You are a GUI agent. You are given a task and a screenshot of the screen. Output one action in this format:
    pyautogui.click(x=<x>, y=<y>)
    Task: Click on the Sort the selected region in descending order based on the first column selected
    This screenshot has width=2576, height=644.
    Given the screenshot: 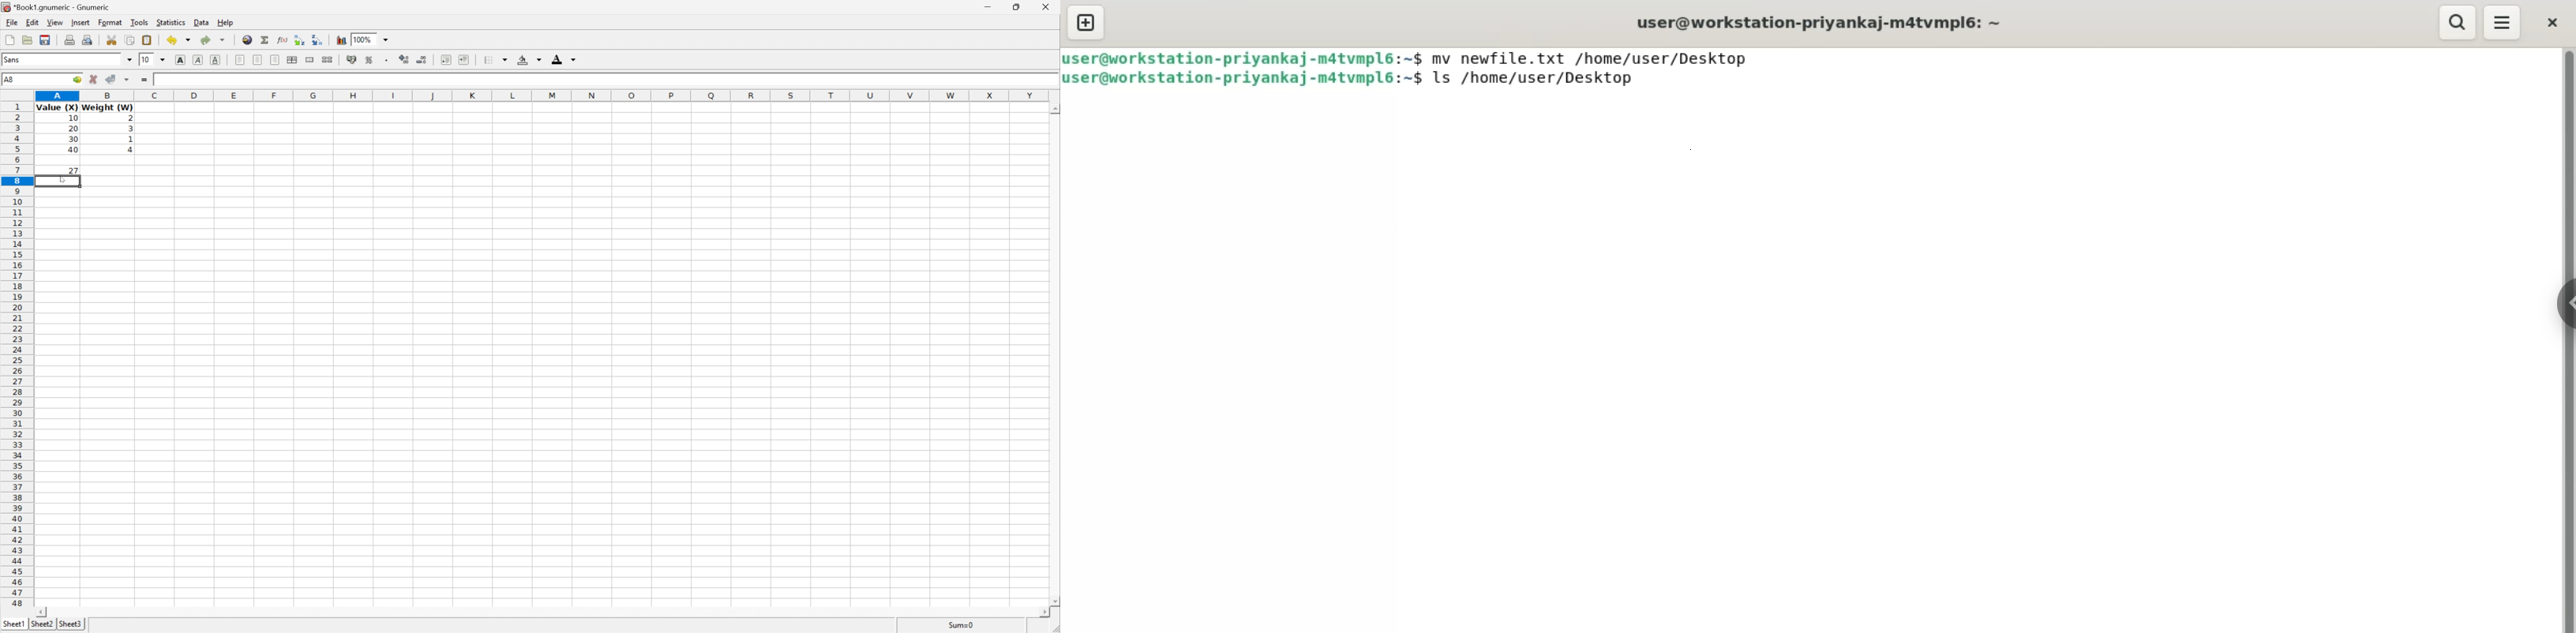 What is the action you would take?
    pyautogui.click(x=318, y=40)
    